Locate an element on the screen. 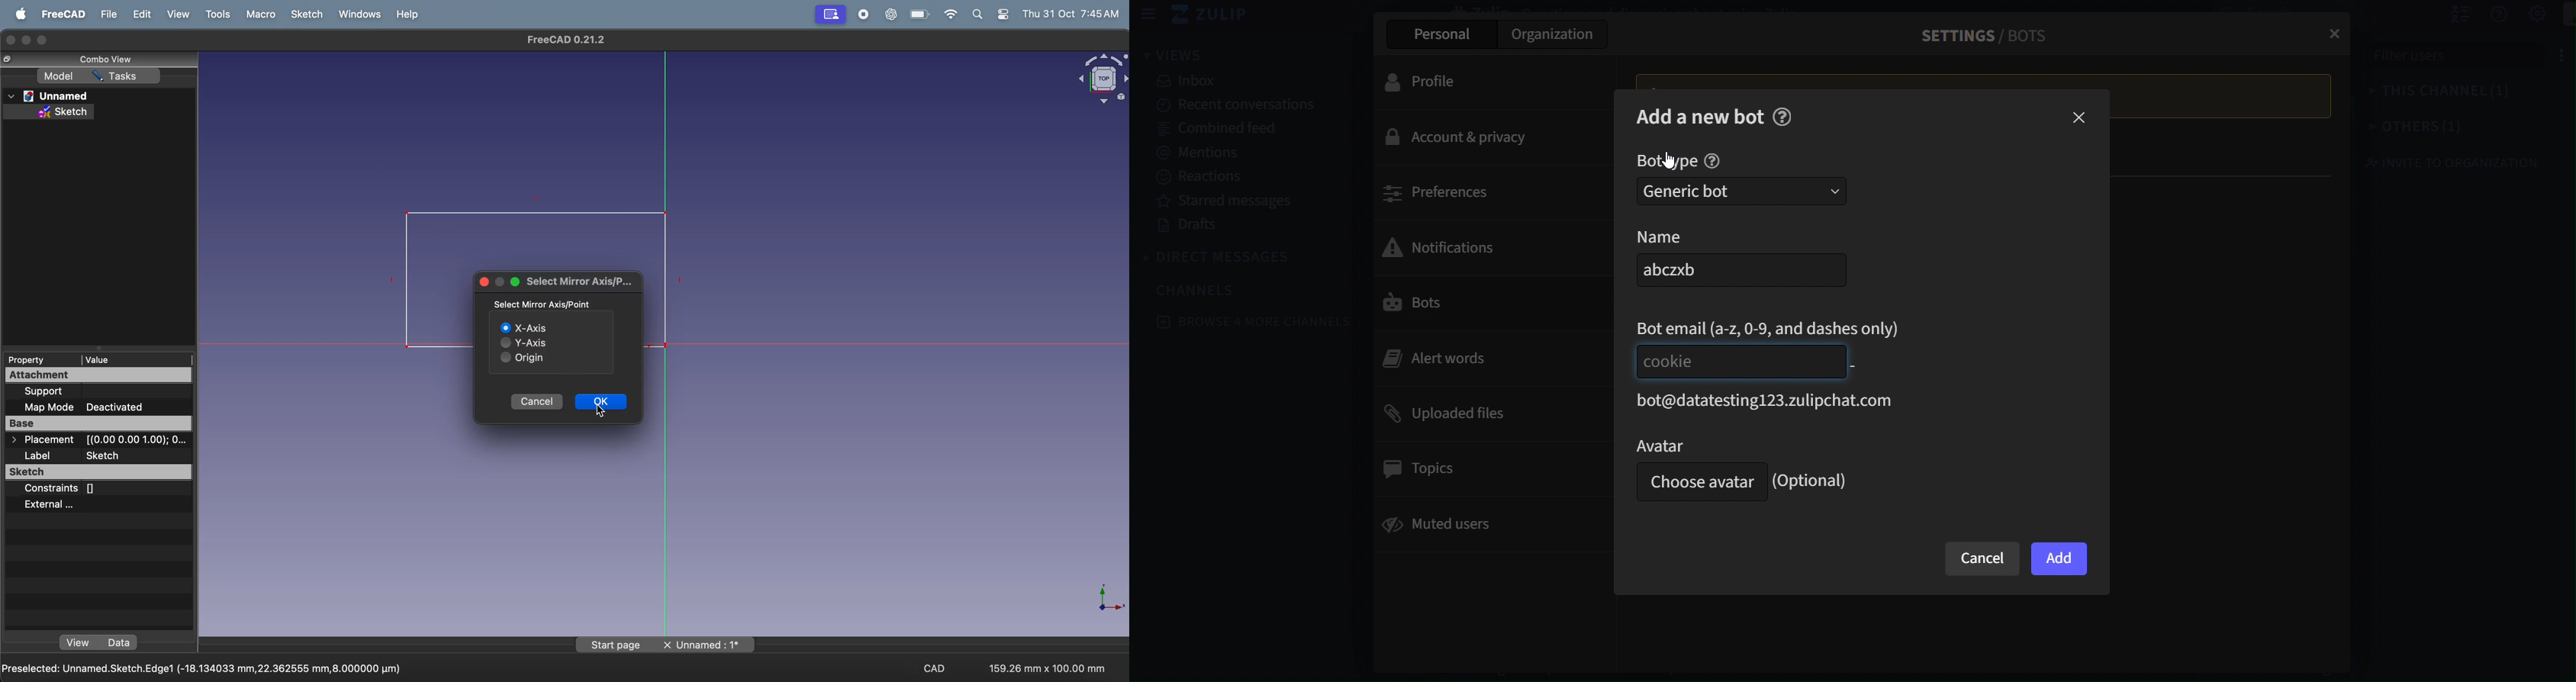 Image resolution: width=2576 pixels, height=700 pixels. inbox is located at coordinates (1247, 82).